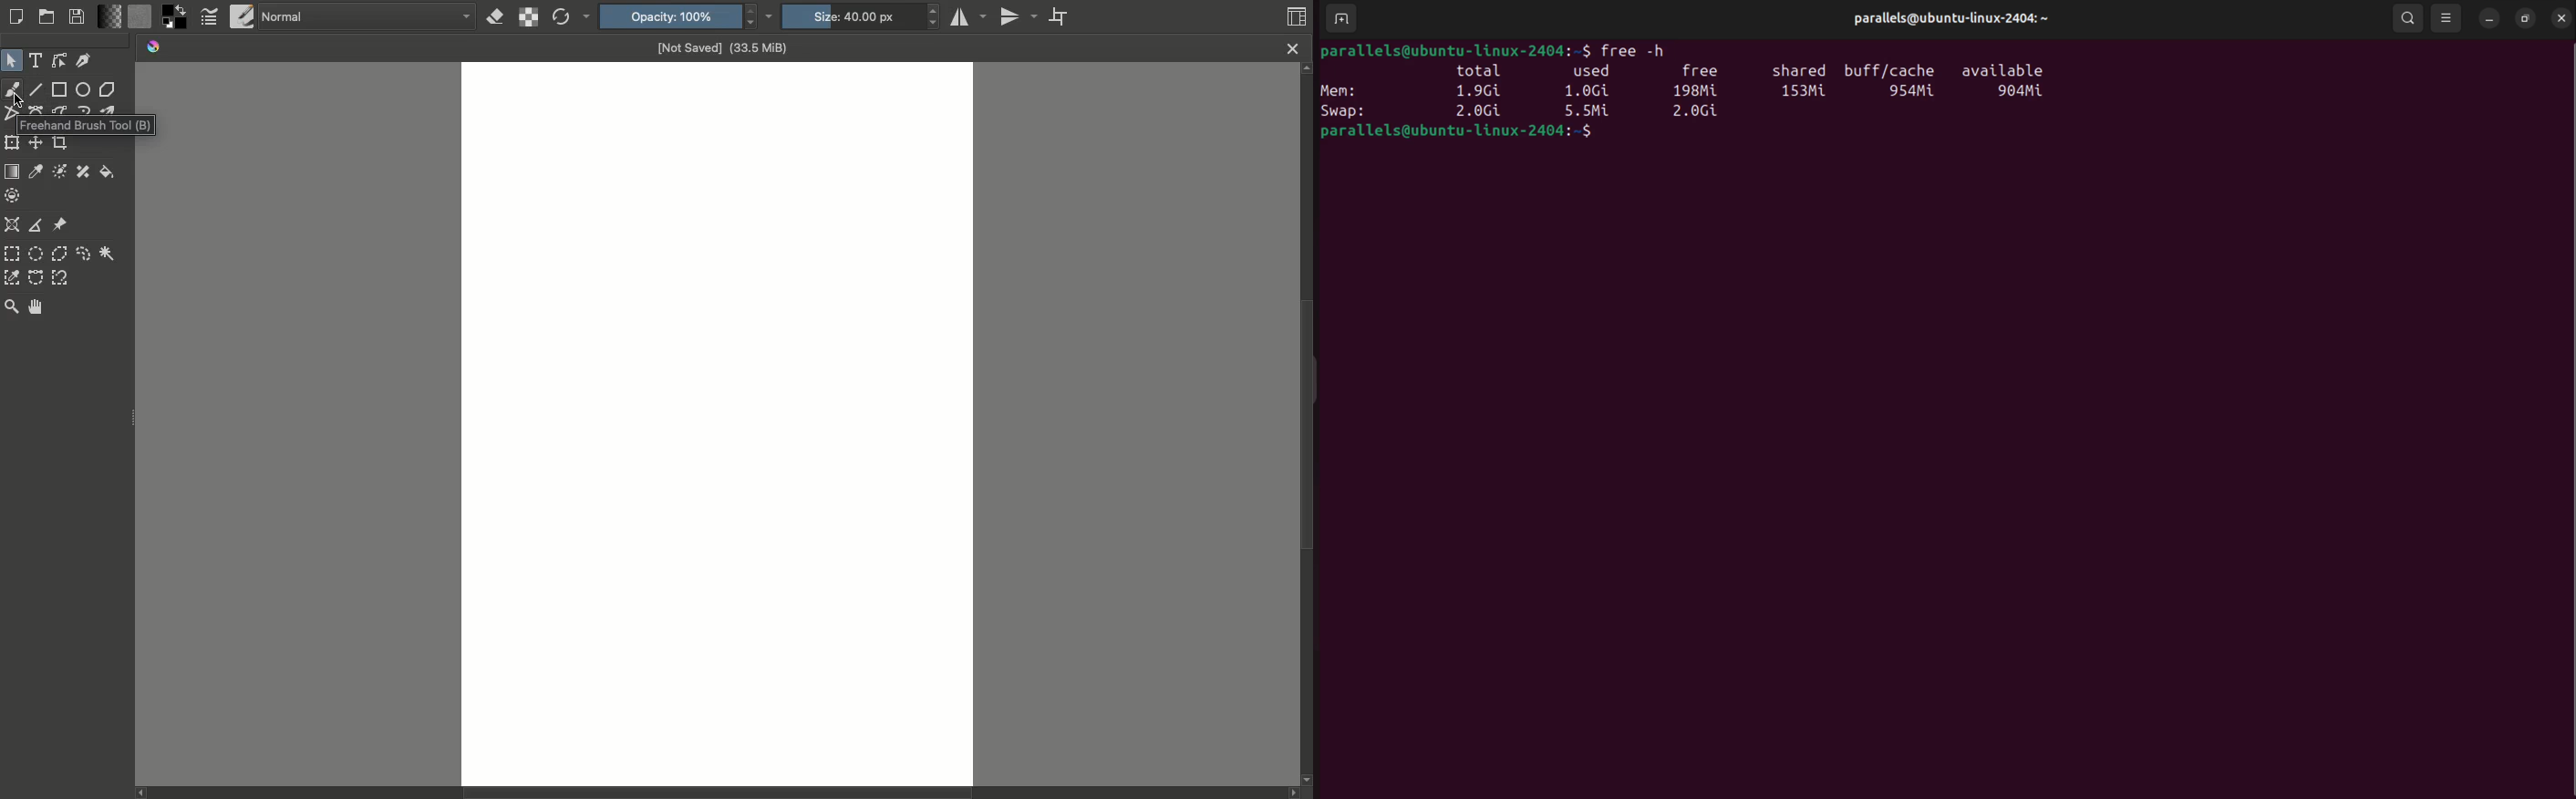  Describe the element at coordinates (113, 109) in the screenshot. I see `Multibrush tool` at that location.